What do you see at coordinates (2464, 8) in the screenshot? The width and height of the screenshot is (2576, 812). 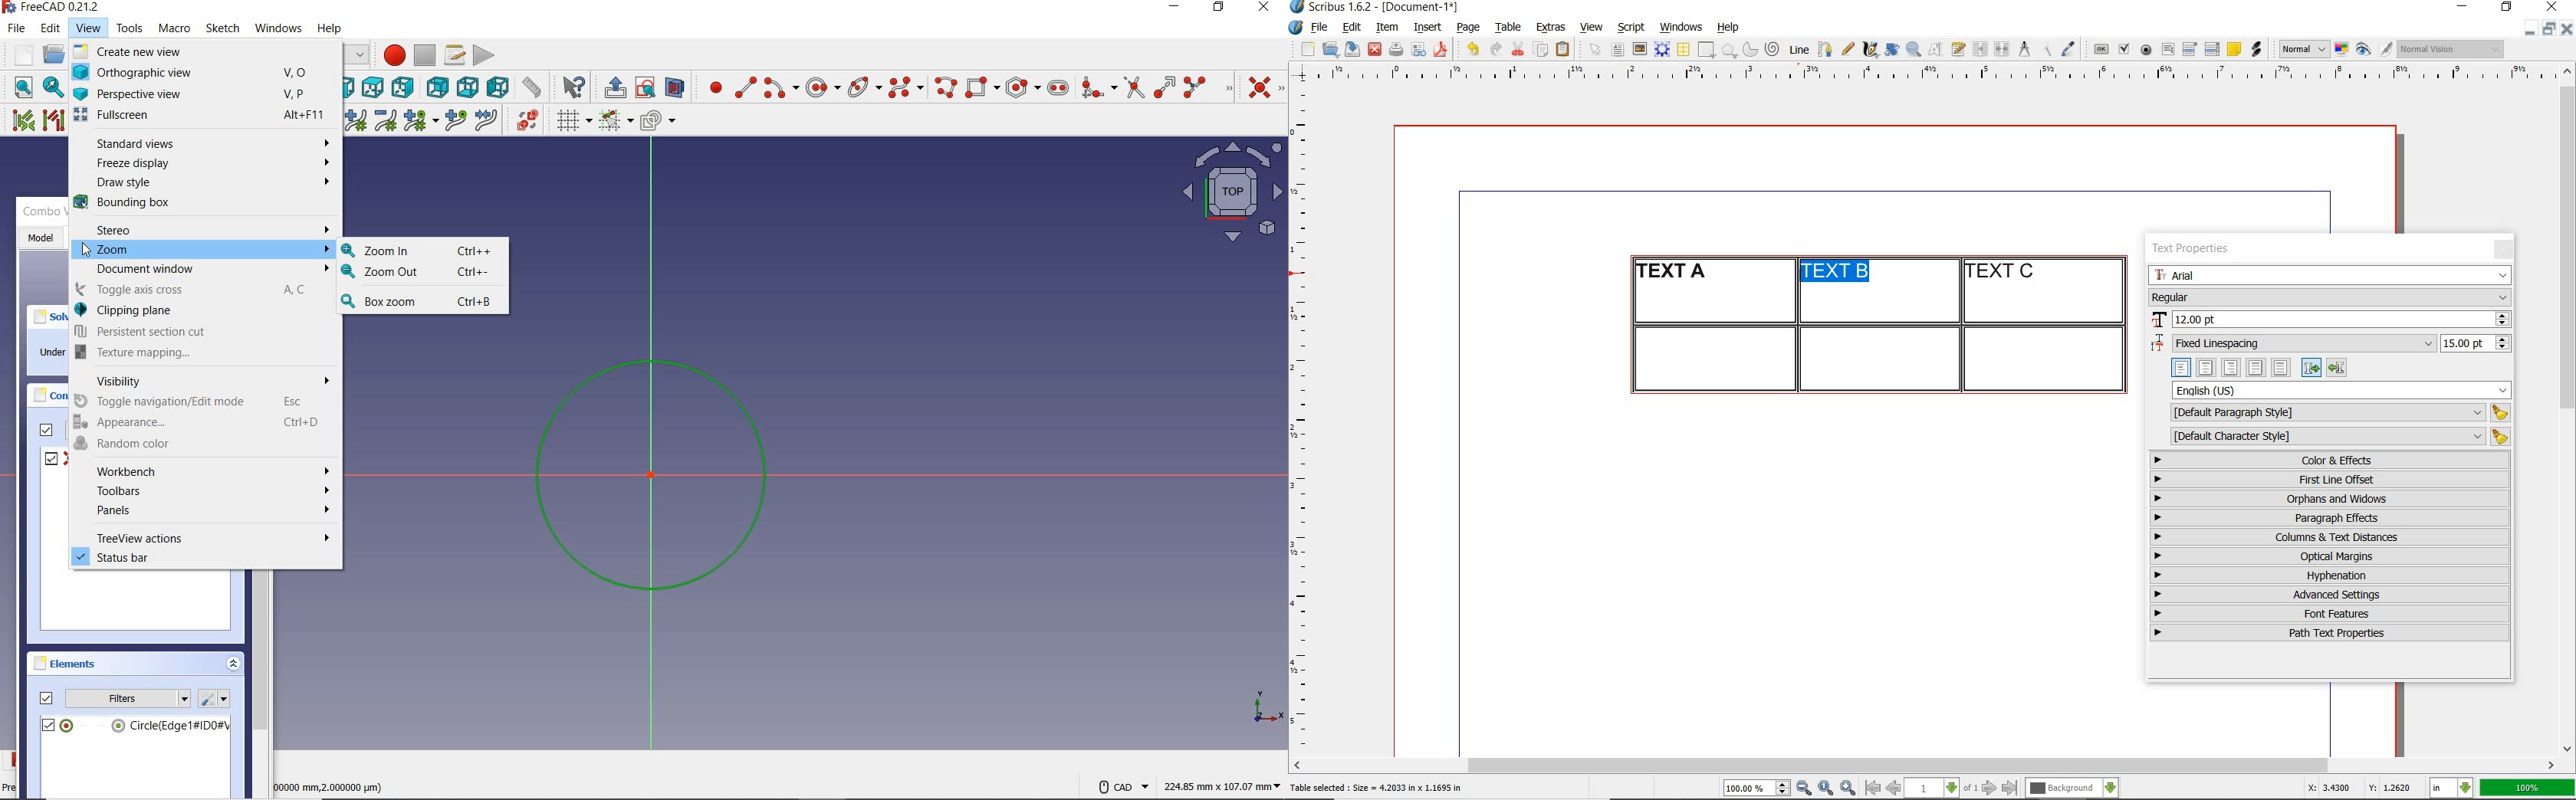 I see `minimize` at bounding box center [2464, 8].